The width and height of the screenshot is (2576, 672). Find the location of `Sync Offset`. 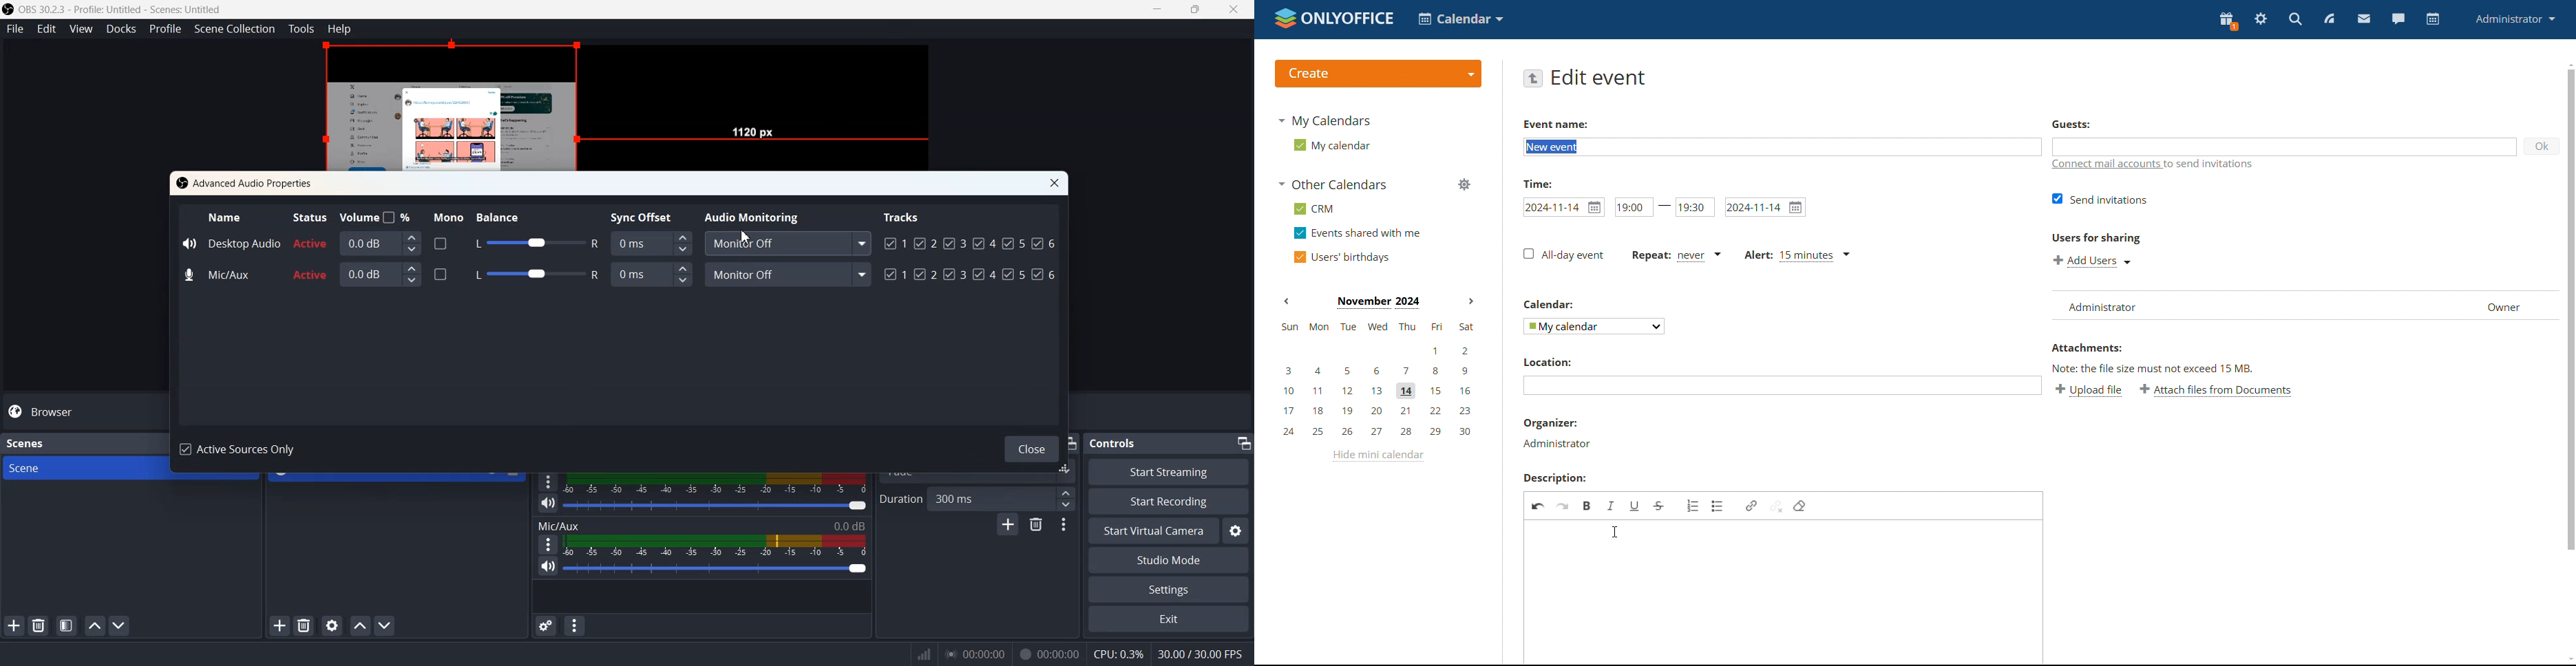

Sync Offset is located at coordinates (645, 215).